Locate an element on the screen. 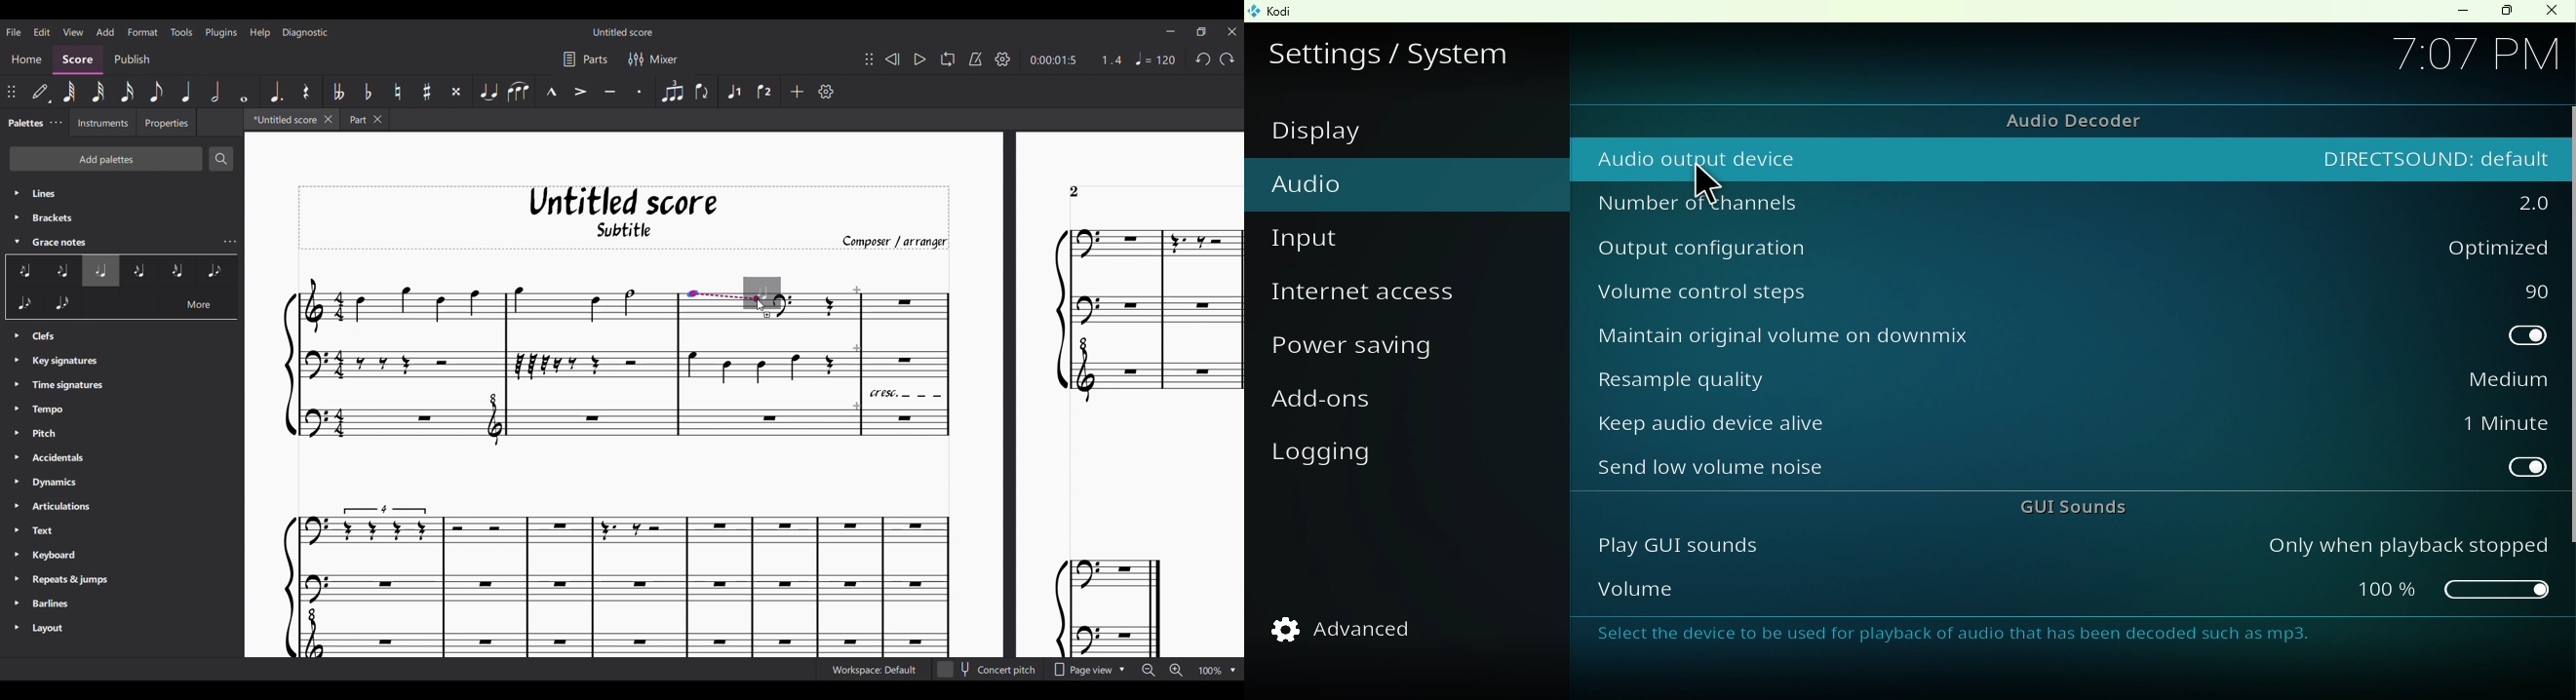 The width and height of the screenshot is (2576, 700). Cursor position unchanged after dragging grace note to a position before the keynote is located at coordinates (762, 305).